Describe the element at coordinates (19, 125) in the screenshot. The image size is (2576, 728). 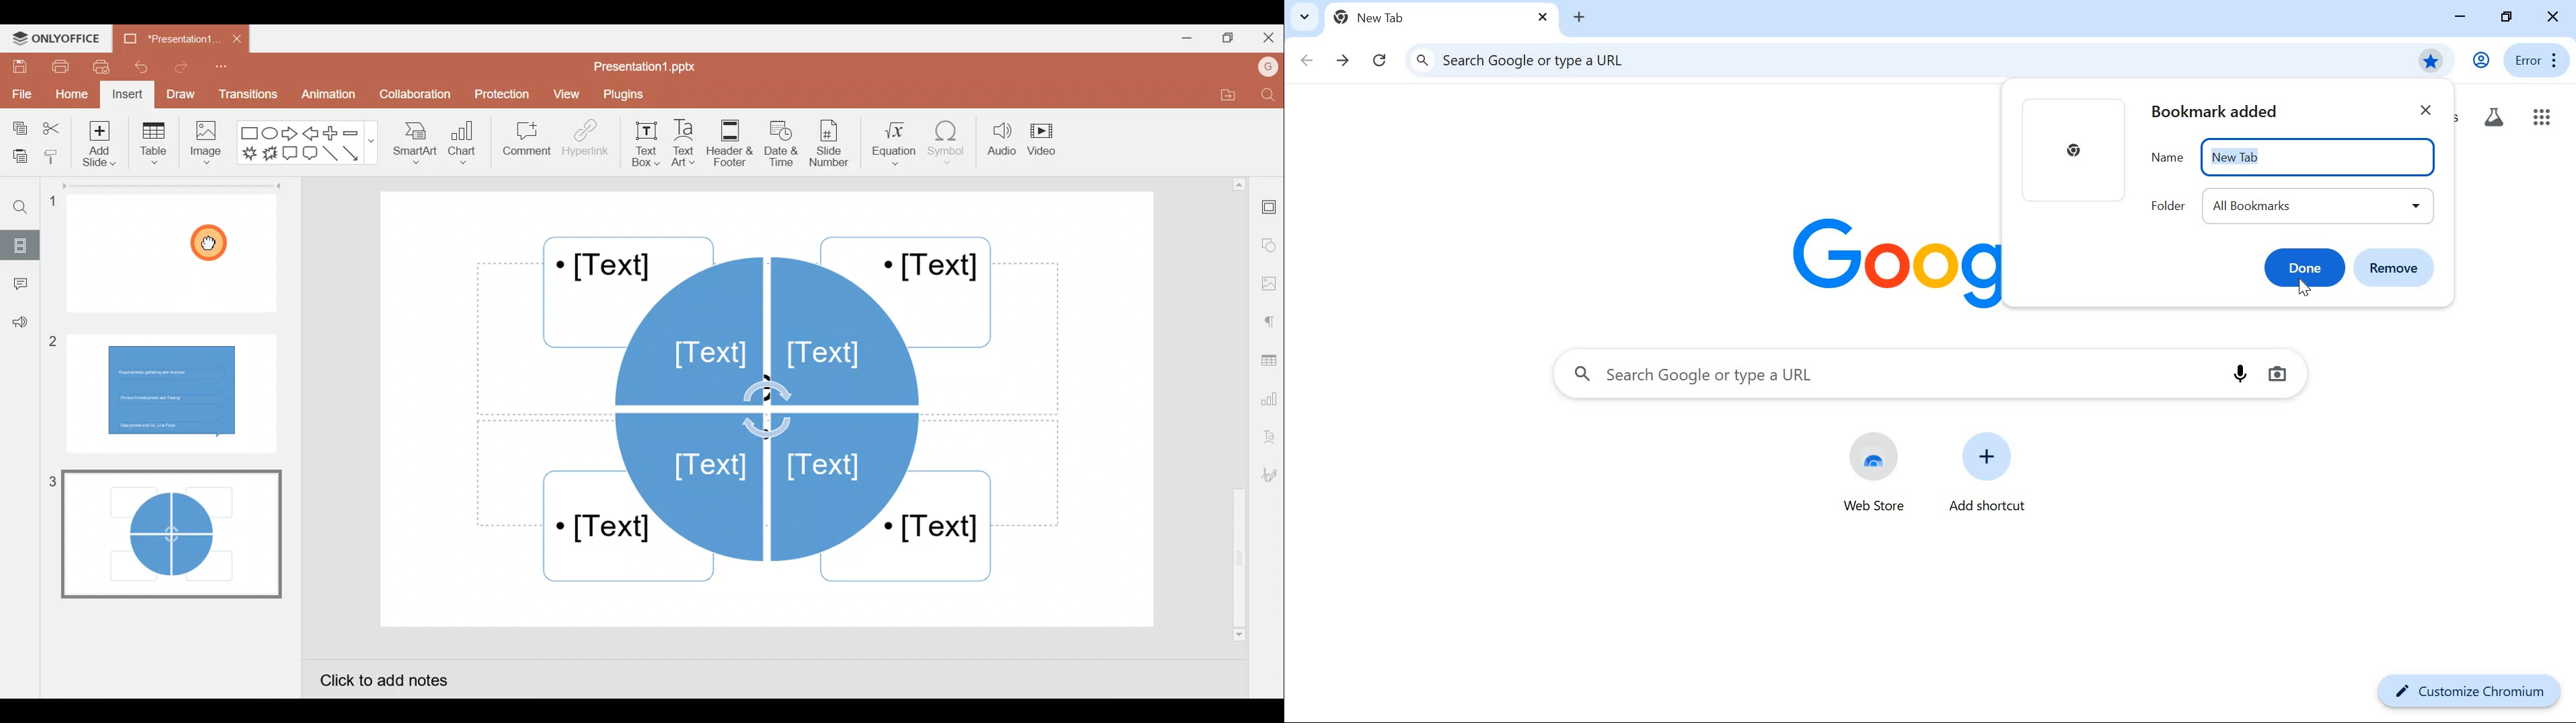
I see `Copy` at that location.